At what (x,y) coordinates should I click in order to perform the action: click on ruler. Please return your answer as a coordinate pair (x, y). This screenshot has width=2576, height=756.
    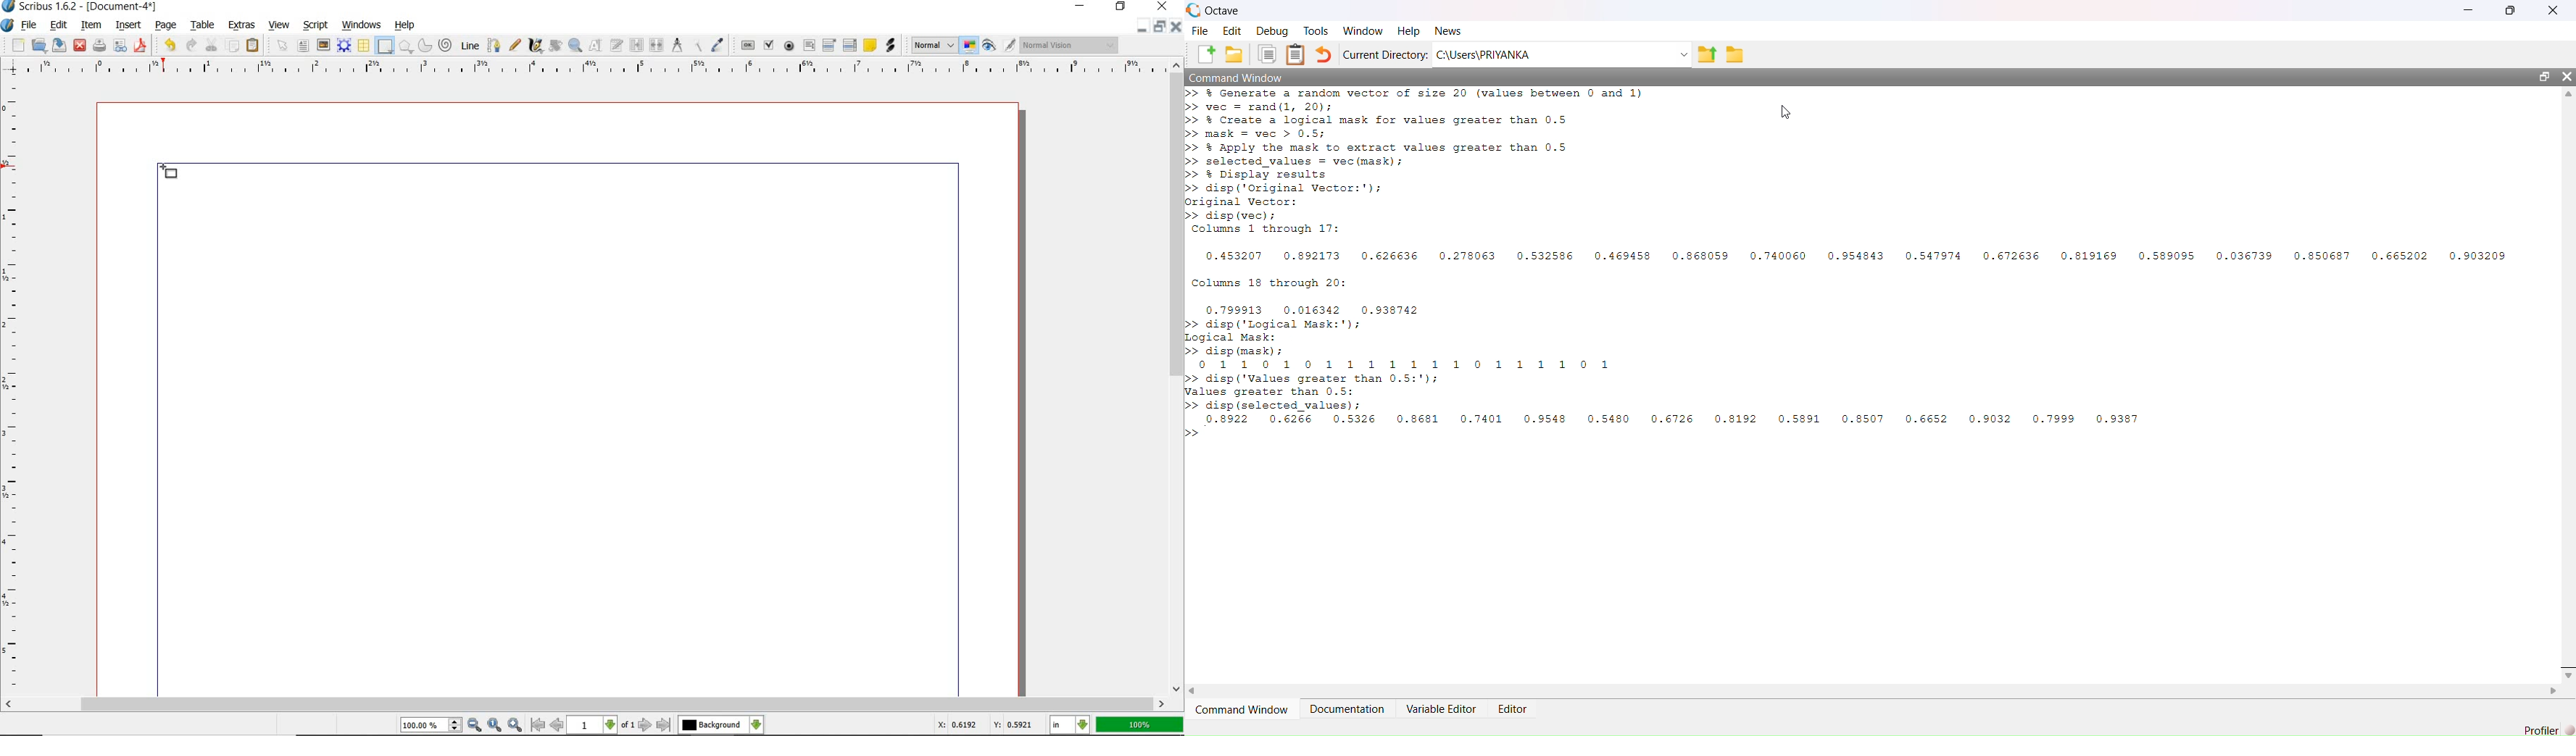
    Looking at the image, I should click on (595, 67).